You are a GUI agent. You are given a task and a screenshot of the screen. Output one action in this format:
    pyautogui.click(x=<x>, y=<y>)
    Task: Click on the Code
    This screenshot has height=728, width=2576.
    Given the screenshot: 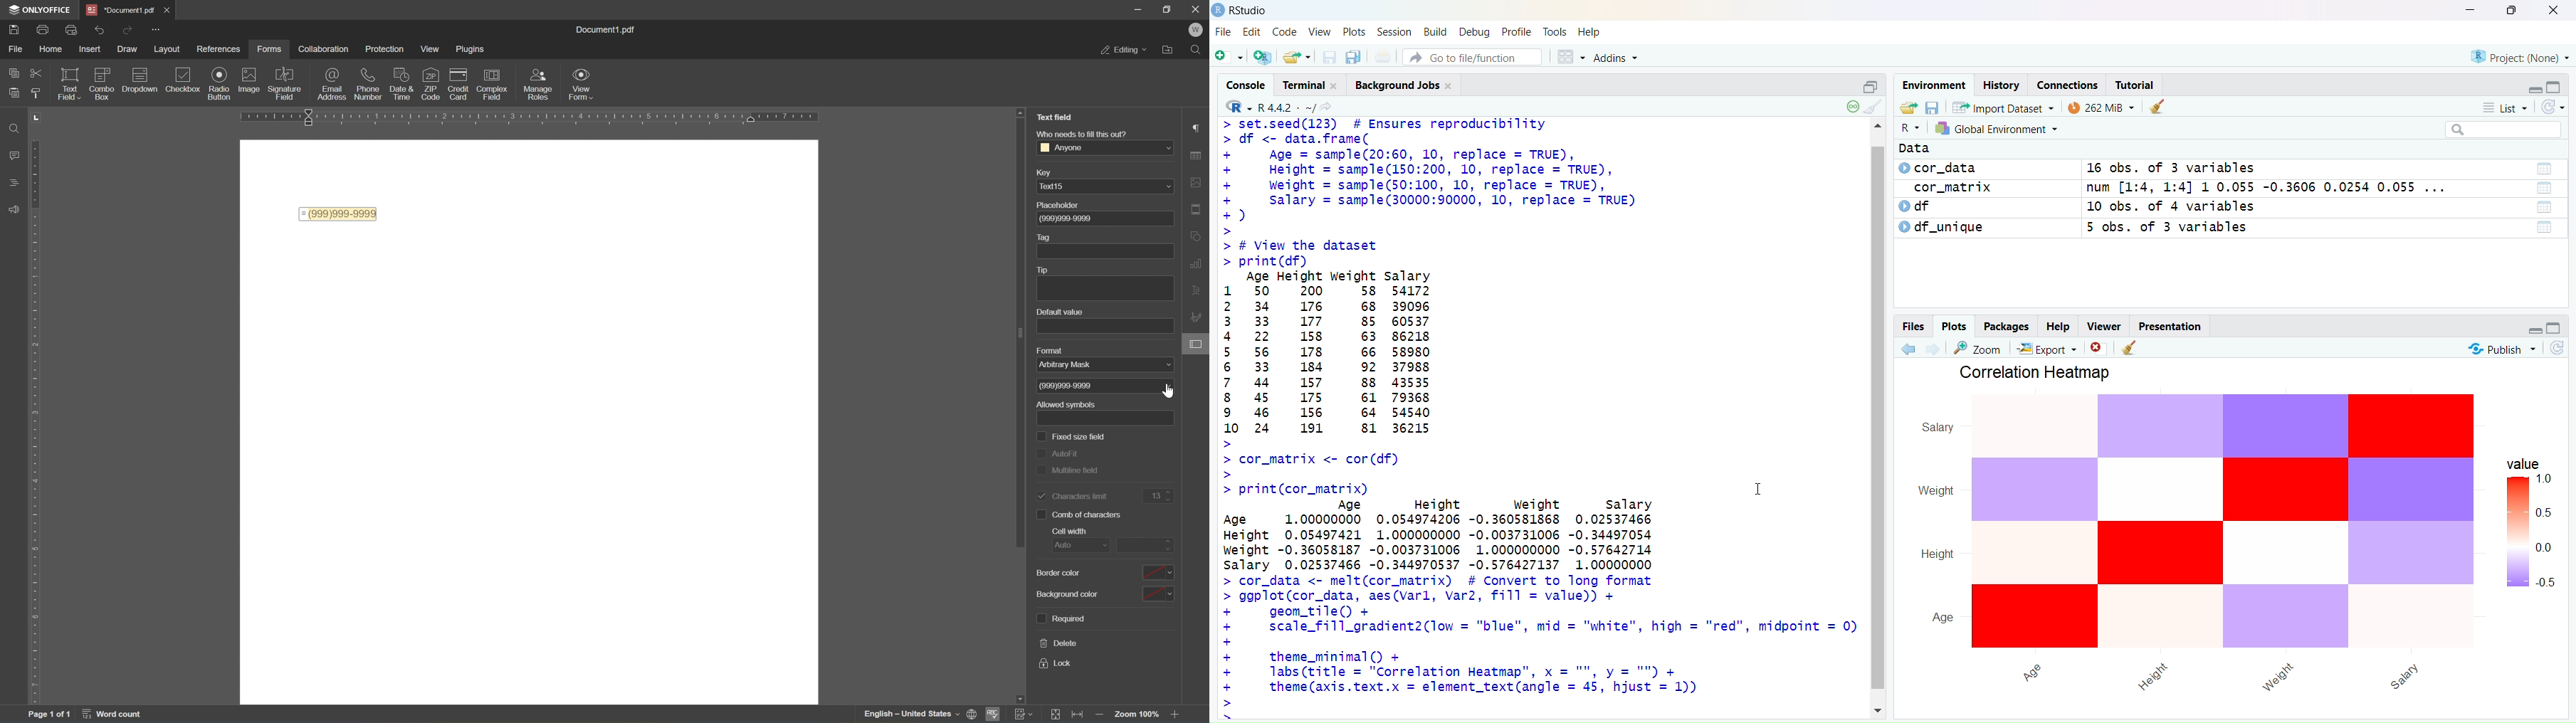 What is the action you would take?
    pyautogui.click(x=1283, y=33)
    